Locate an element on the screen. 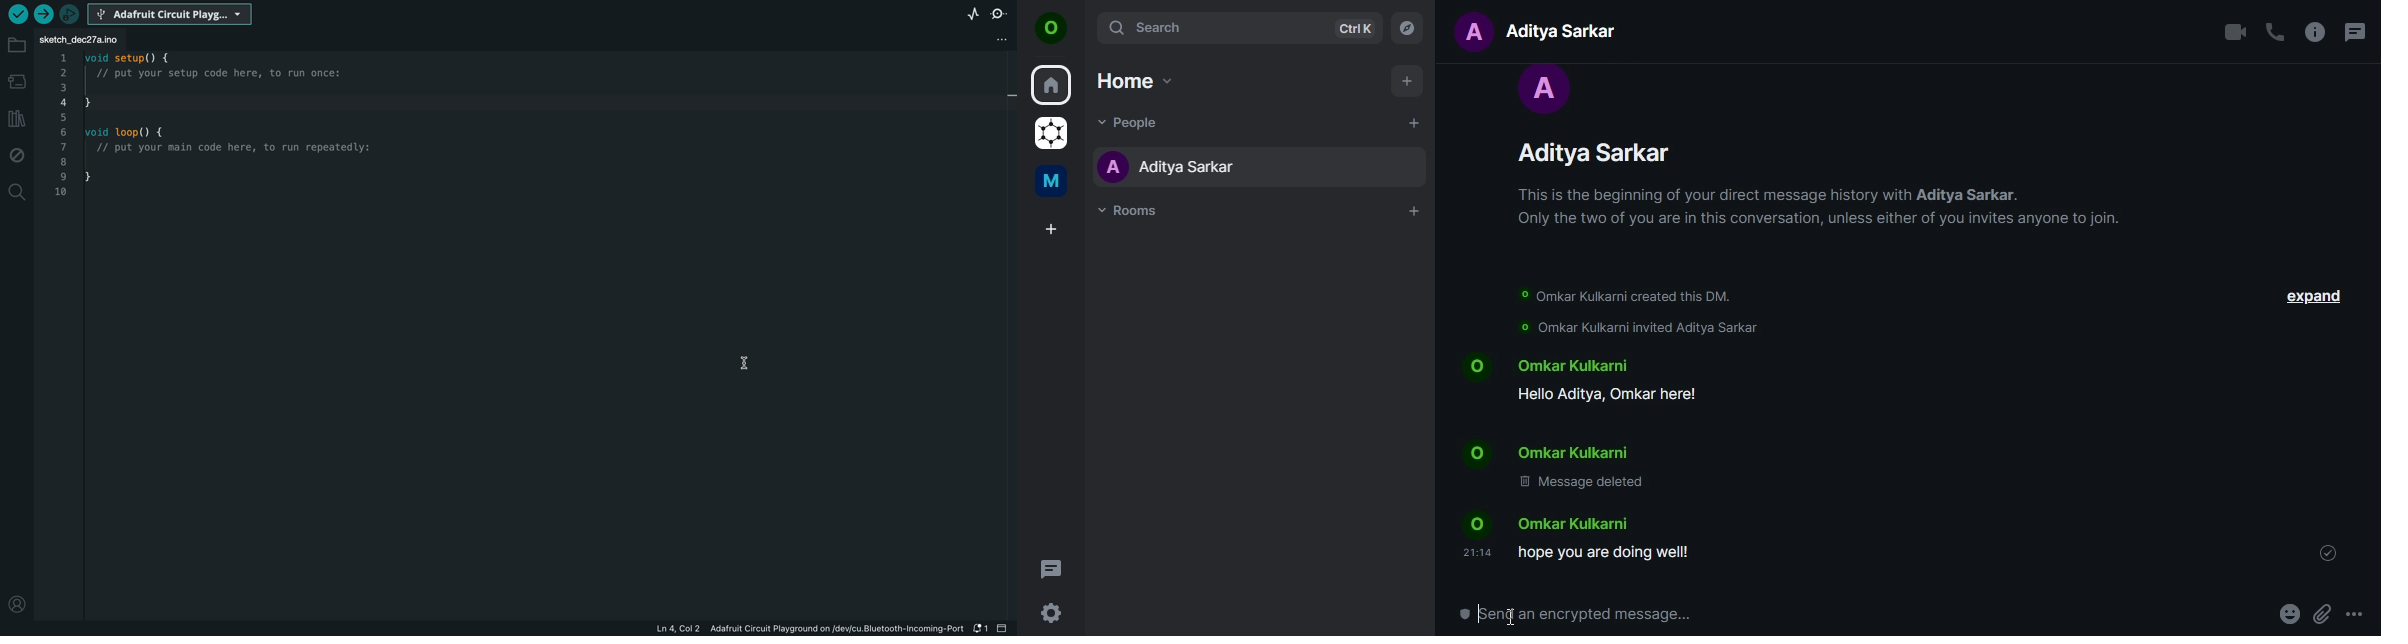  serial monitor is located at coordinates (1001, 14).